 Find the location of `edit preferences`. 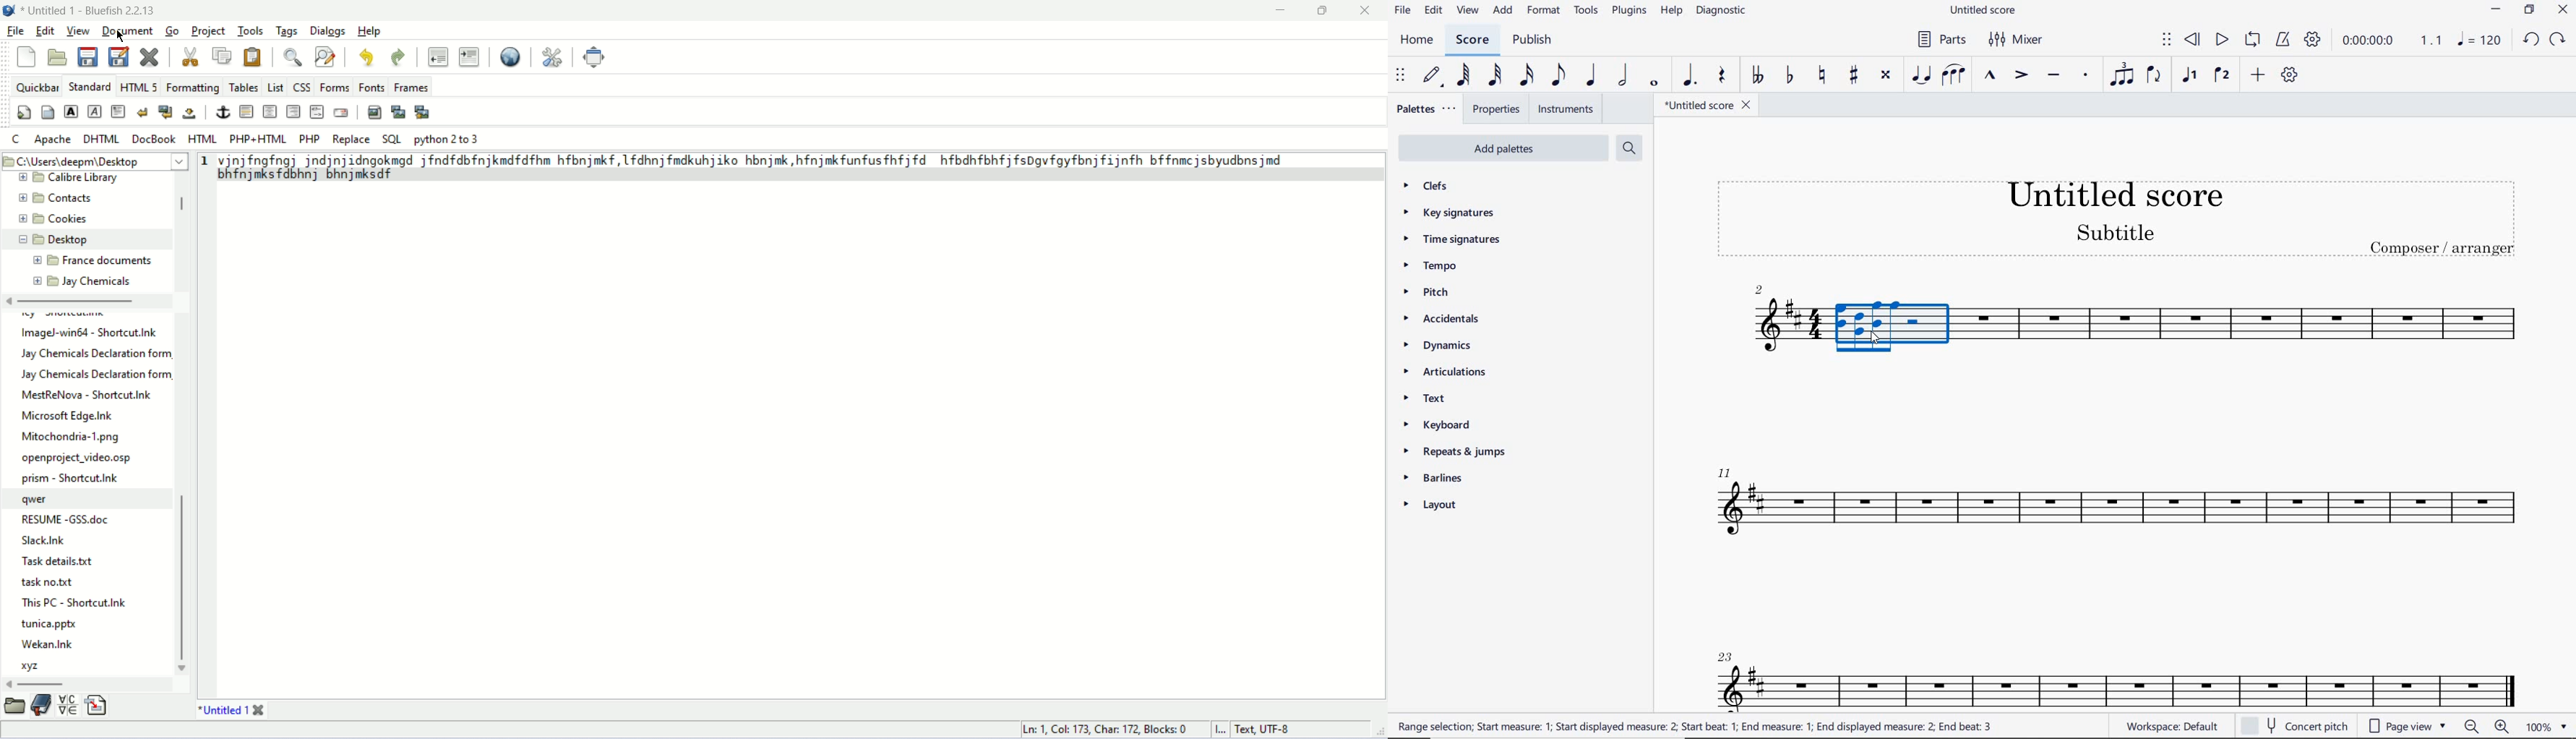

edit preferences is located at coordinates (556, 57).